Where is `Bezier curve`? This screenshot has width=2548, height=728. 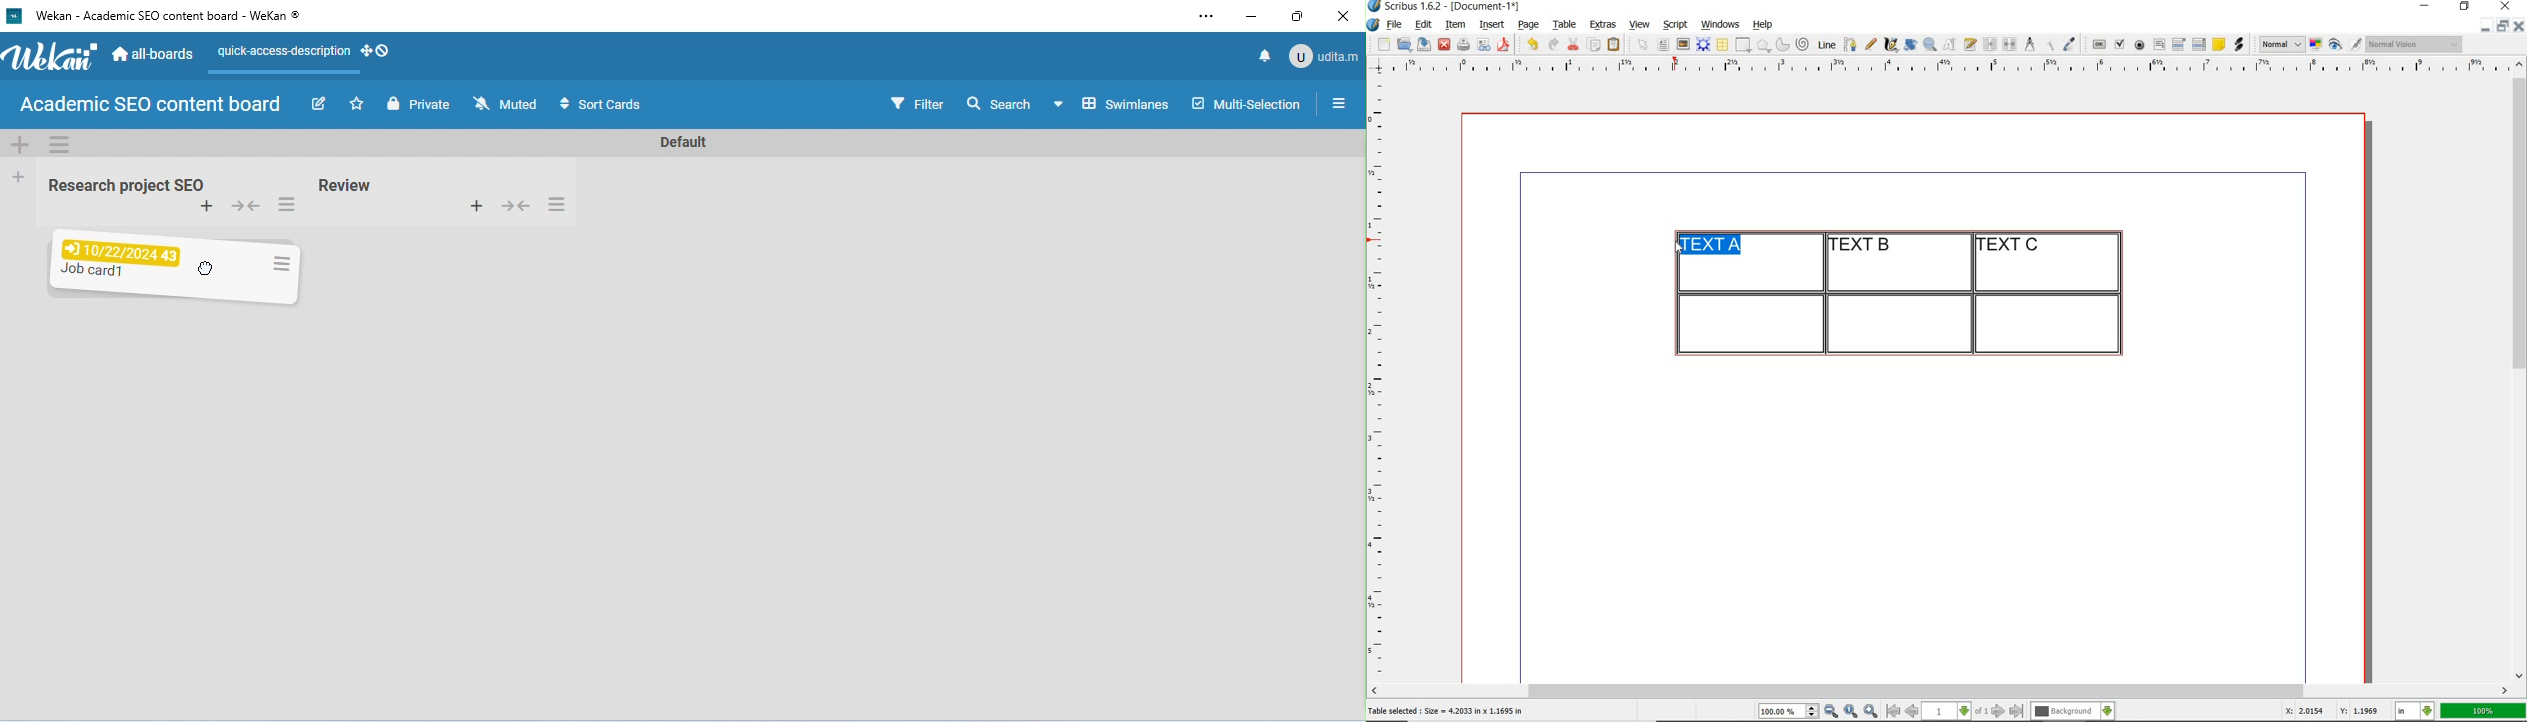 Bezier curve is located at coordinates (1849, 44).